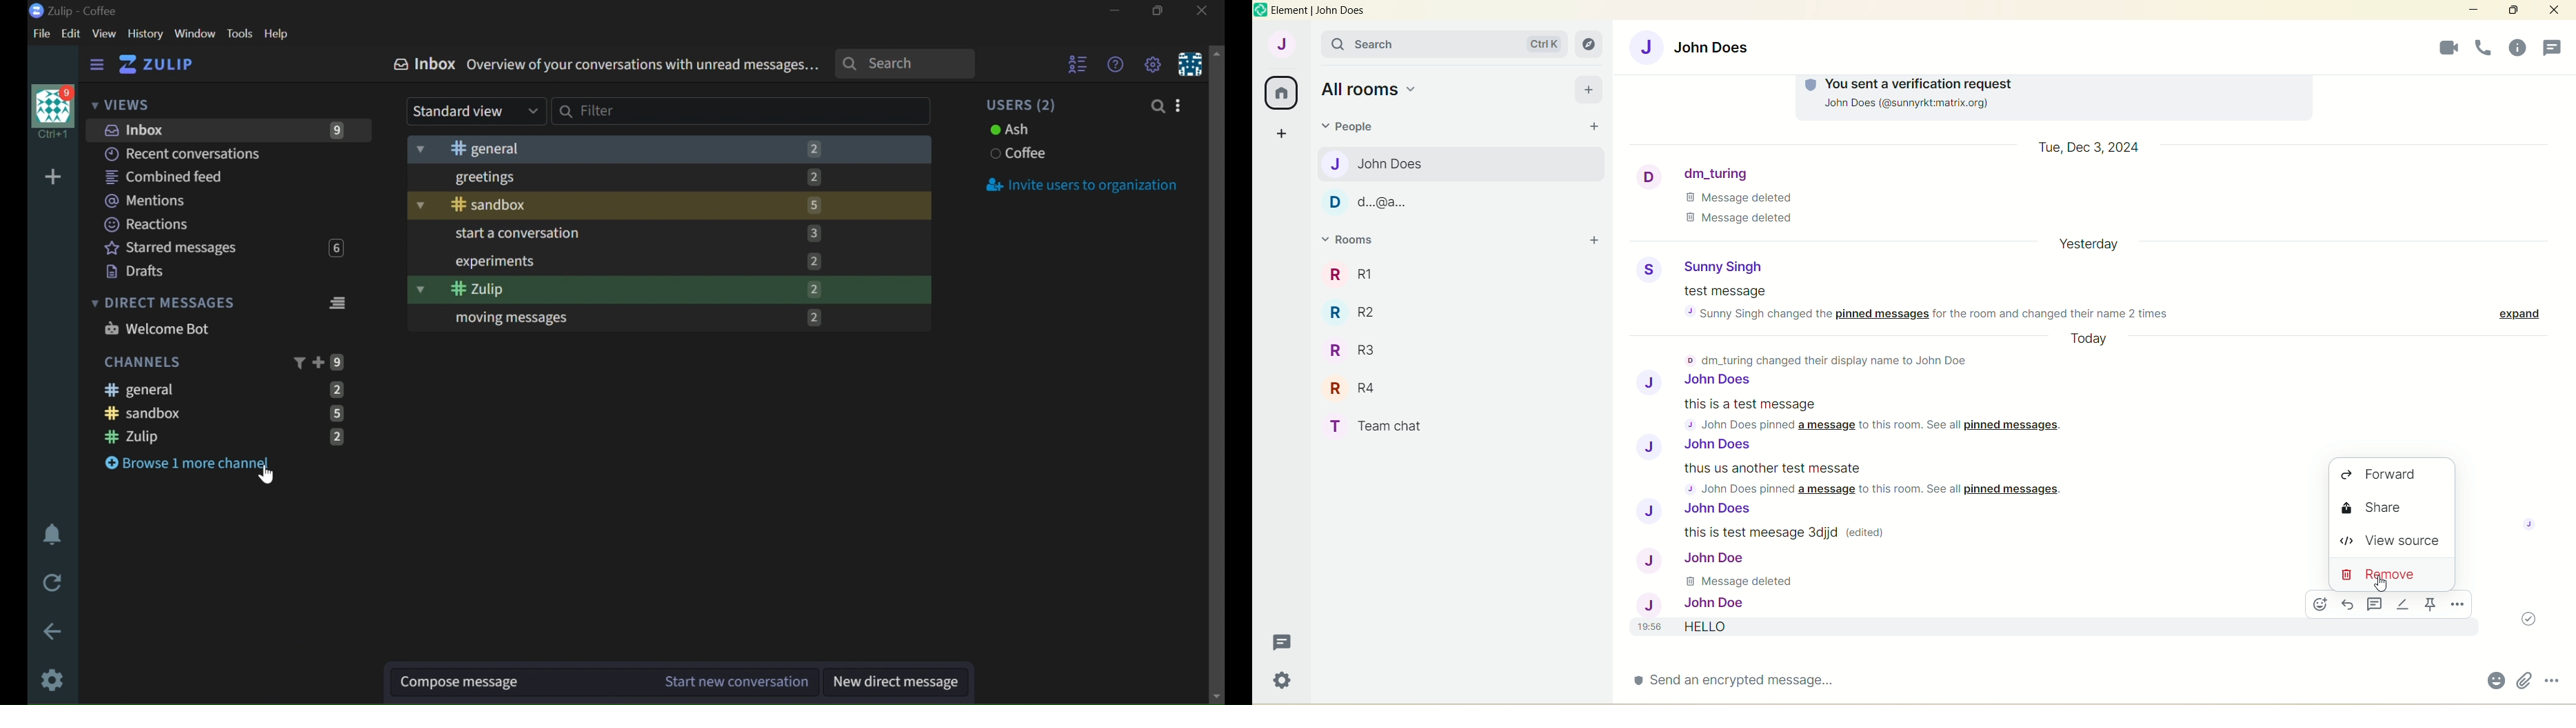 This screenshot has height=728, width=2576. Describe the element at coordinates (265, 475) in the screenshot. I see `cursor` at that location.